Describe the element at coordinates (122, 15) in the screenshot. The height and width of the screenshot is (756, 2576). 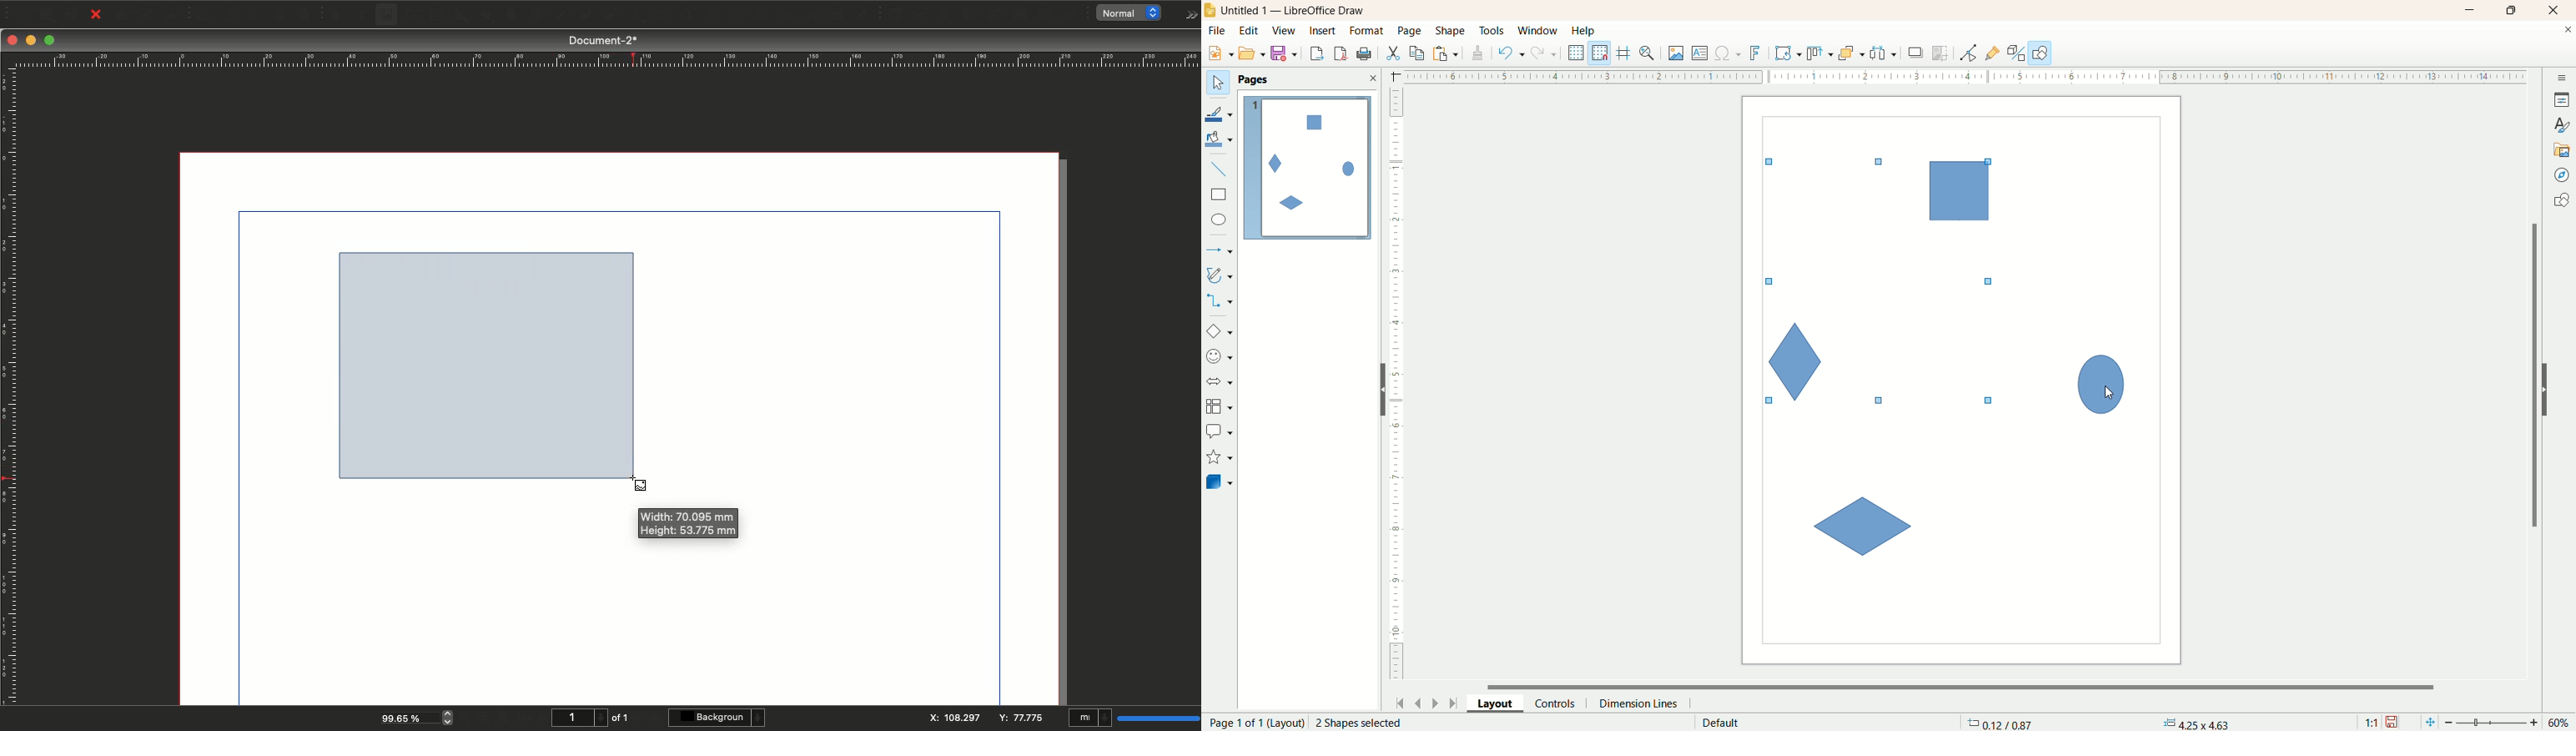
I see `Print` at that location.